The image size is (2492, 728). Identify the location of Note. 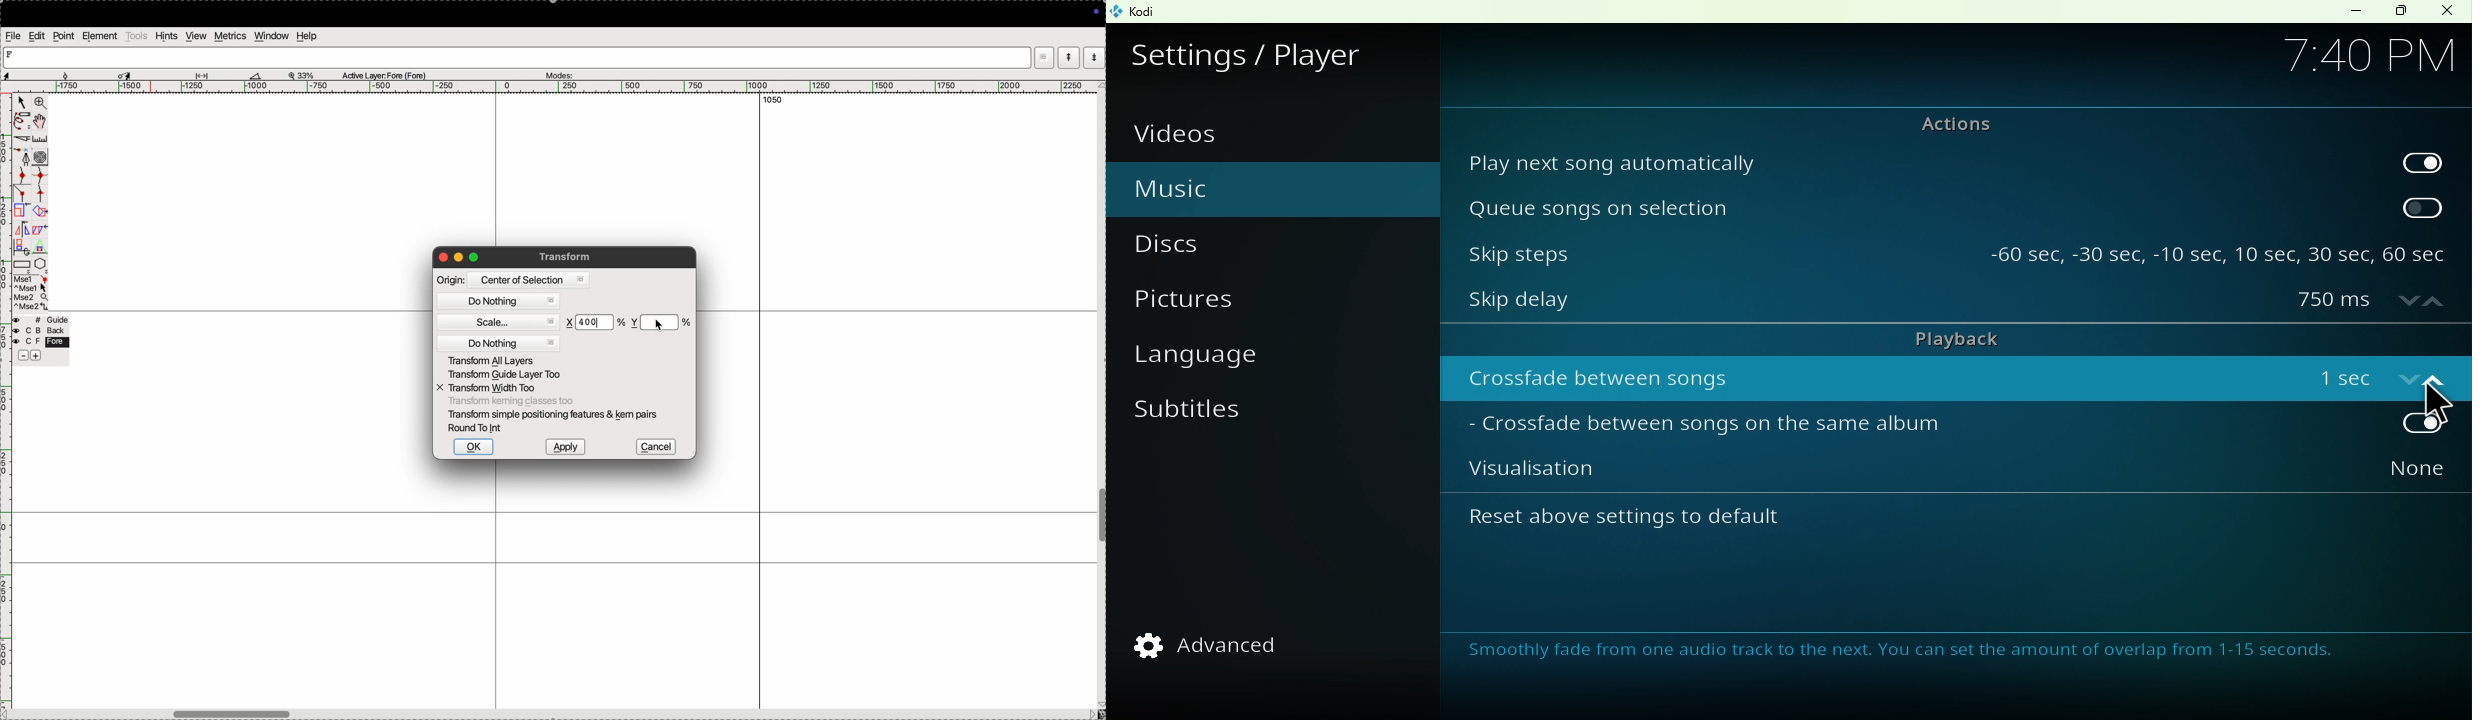
(1912, 654).